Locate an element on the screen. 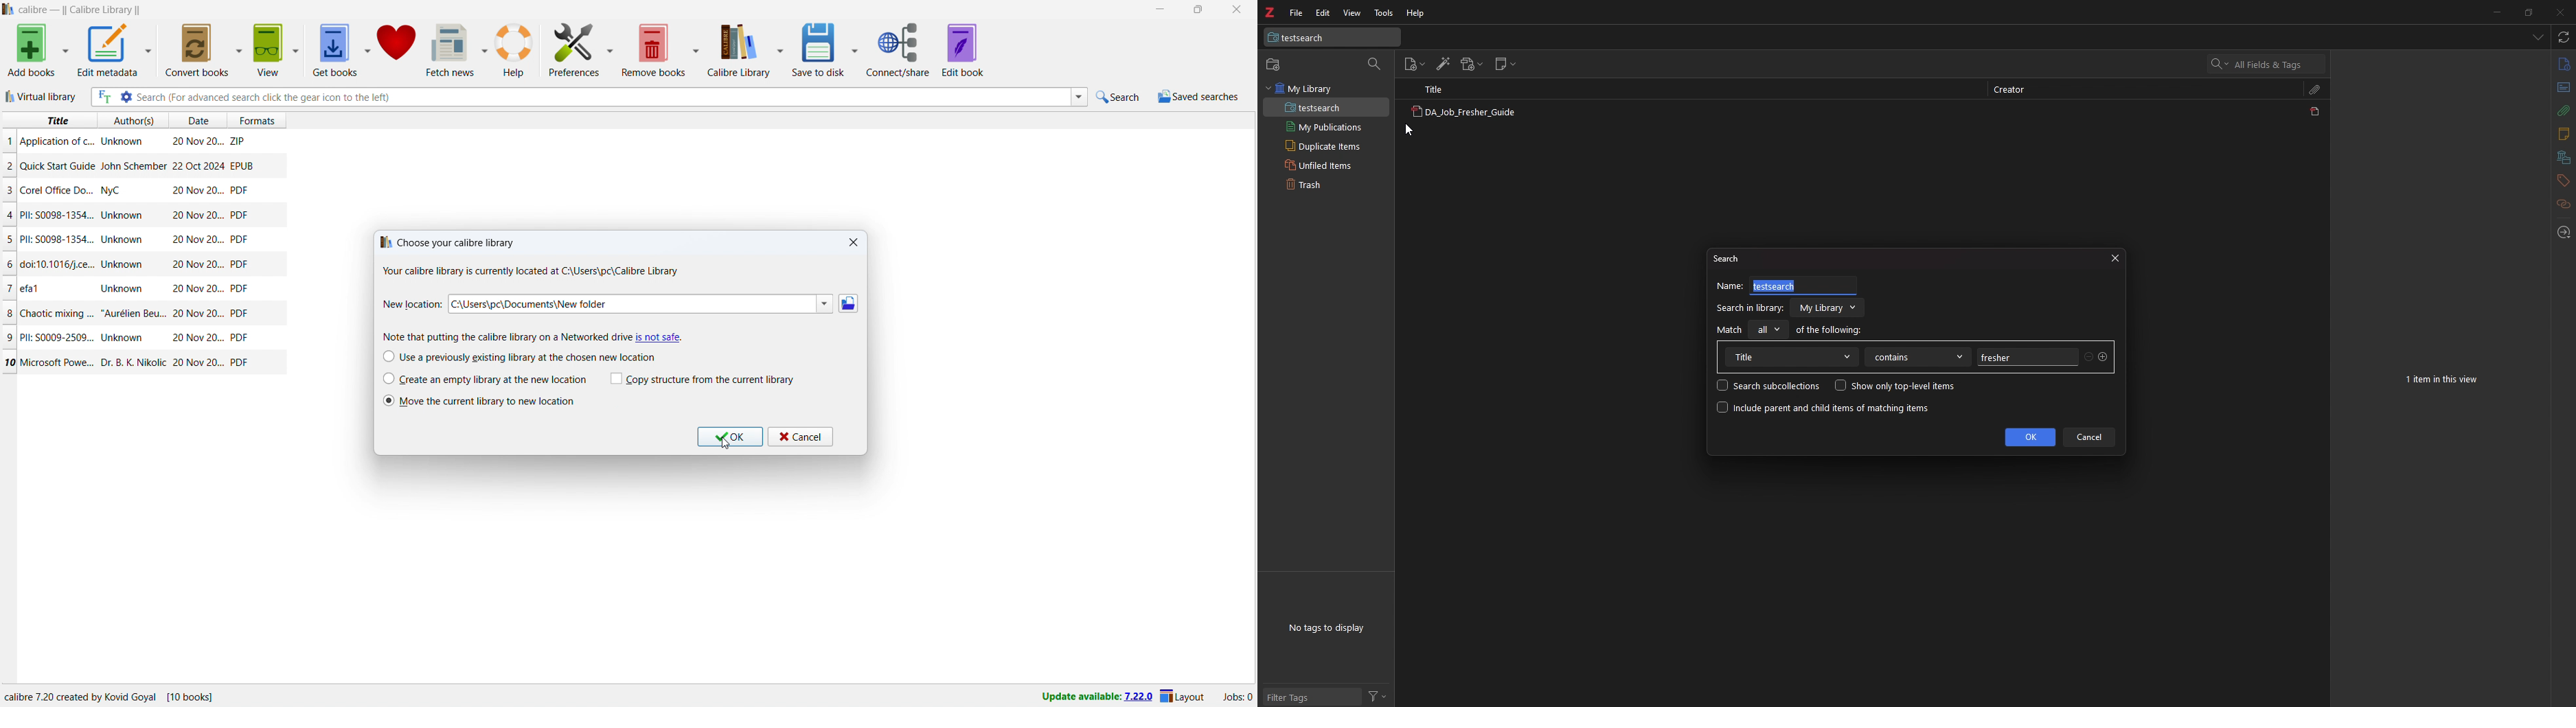 The image size is (2576, 728). full text search is located at coordinates (103, 97).